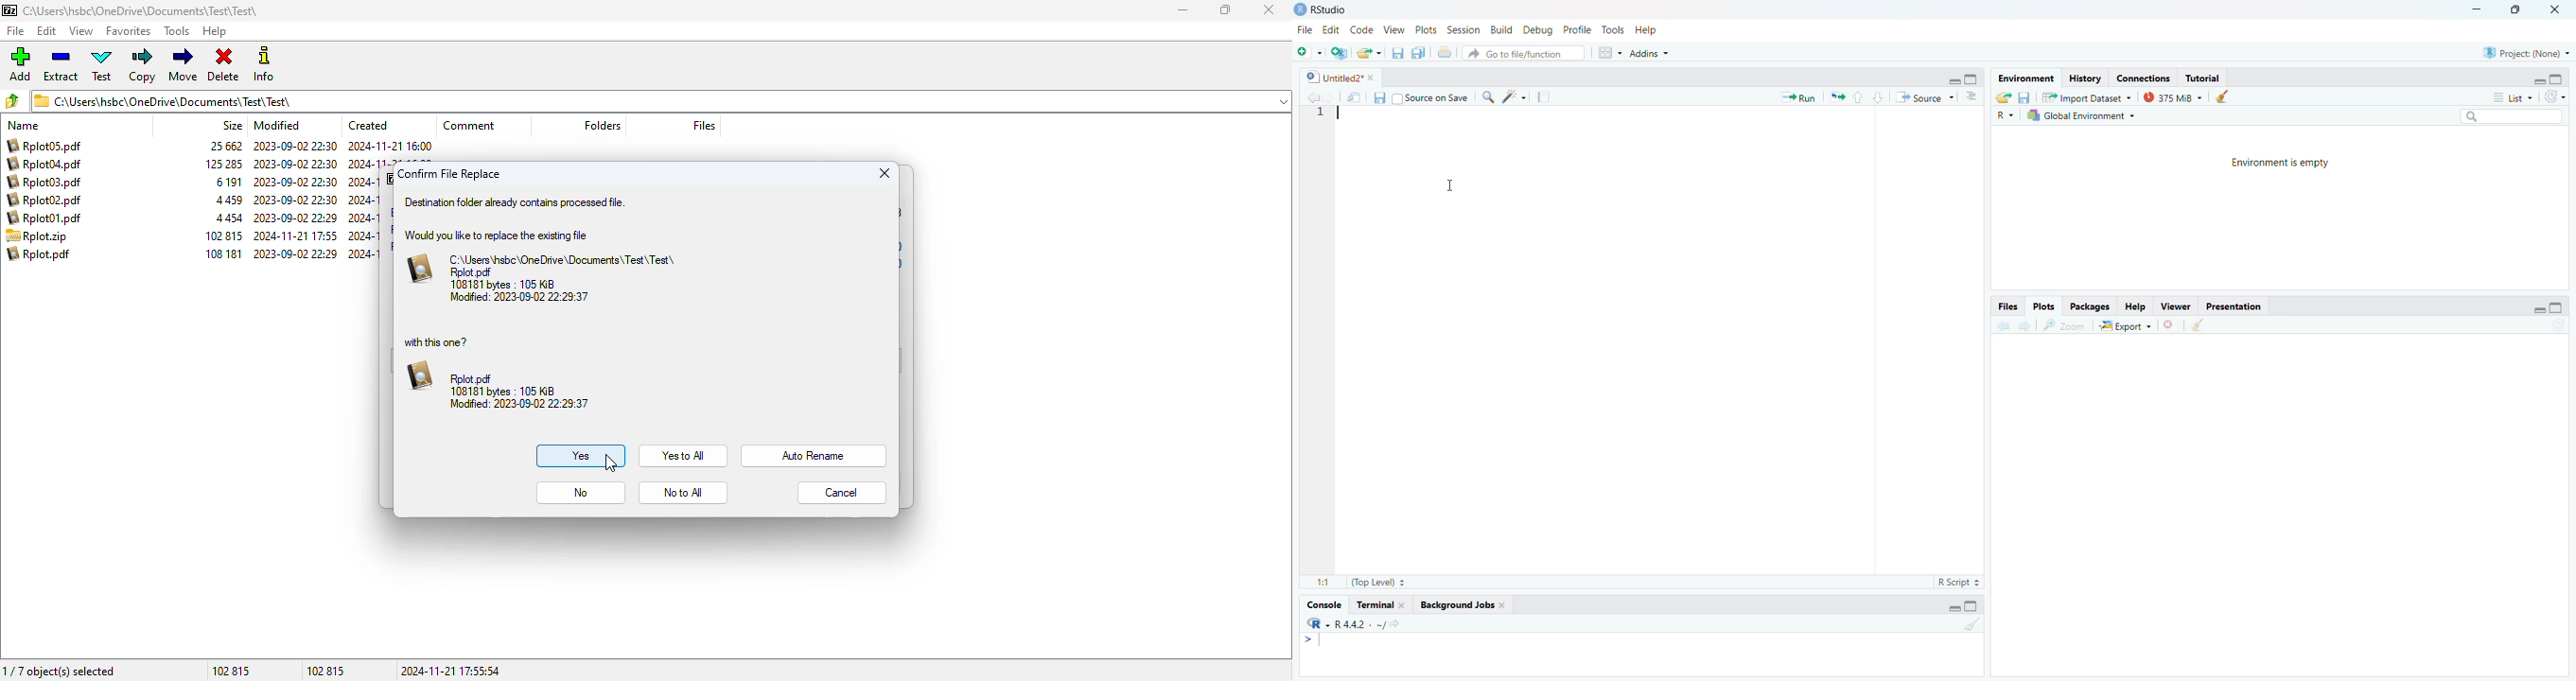 The width and height of the screenshot is (2576, 700). I want to click on Plots, so click(2044, 305).